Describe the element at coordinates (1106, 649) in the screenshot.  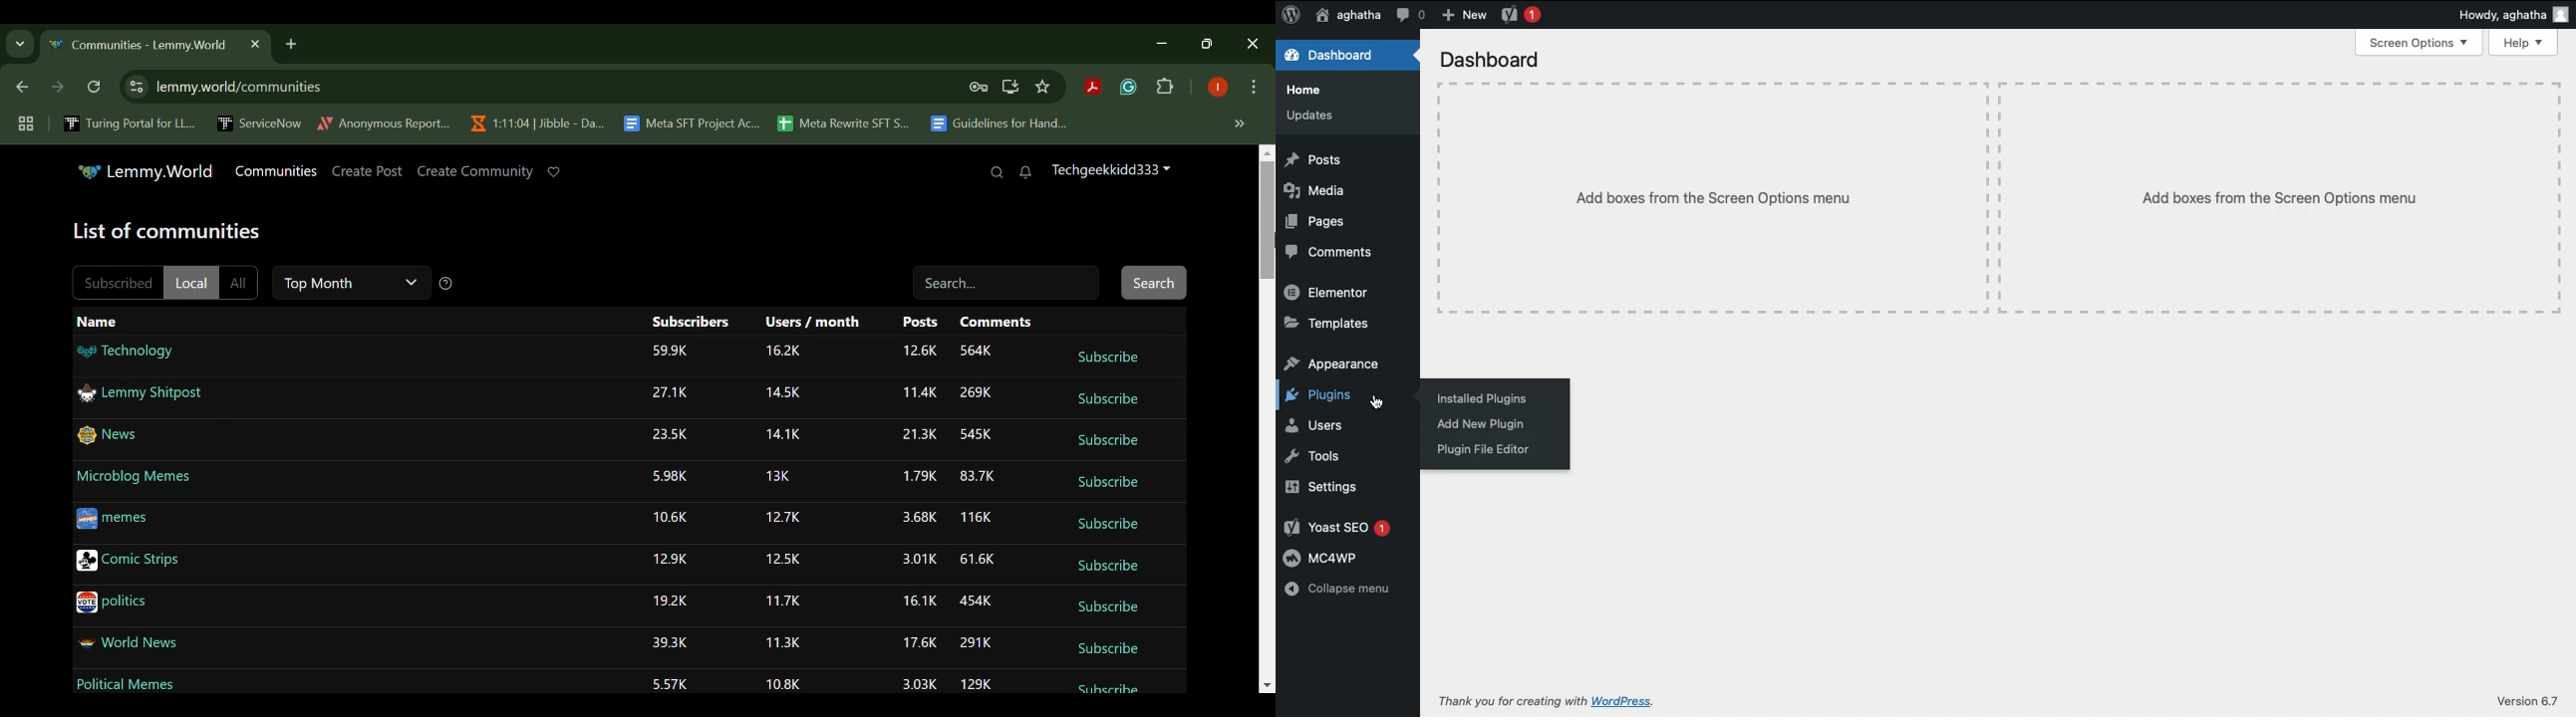
I see `Subscribe` at that location.